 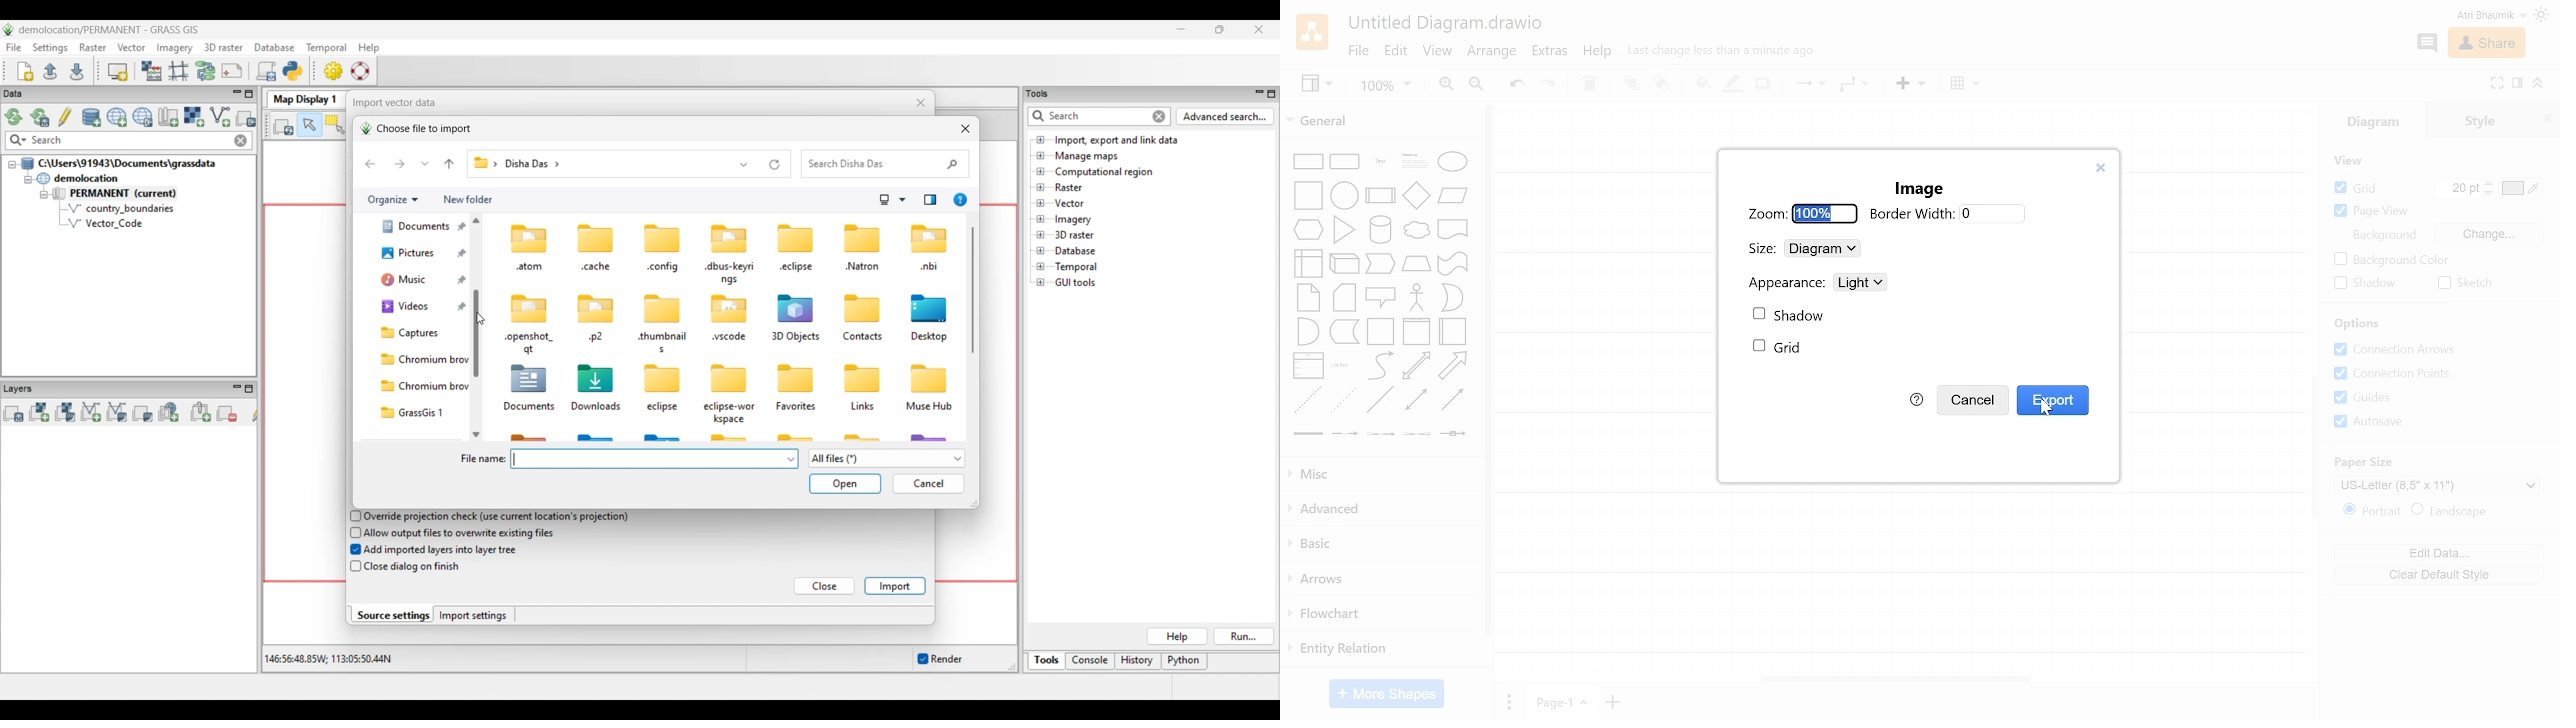 I want to click on Extras, so click(x=1550, y=52).